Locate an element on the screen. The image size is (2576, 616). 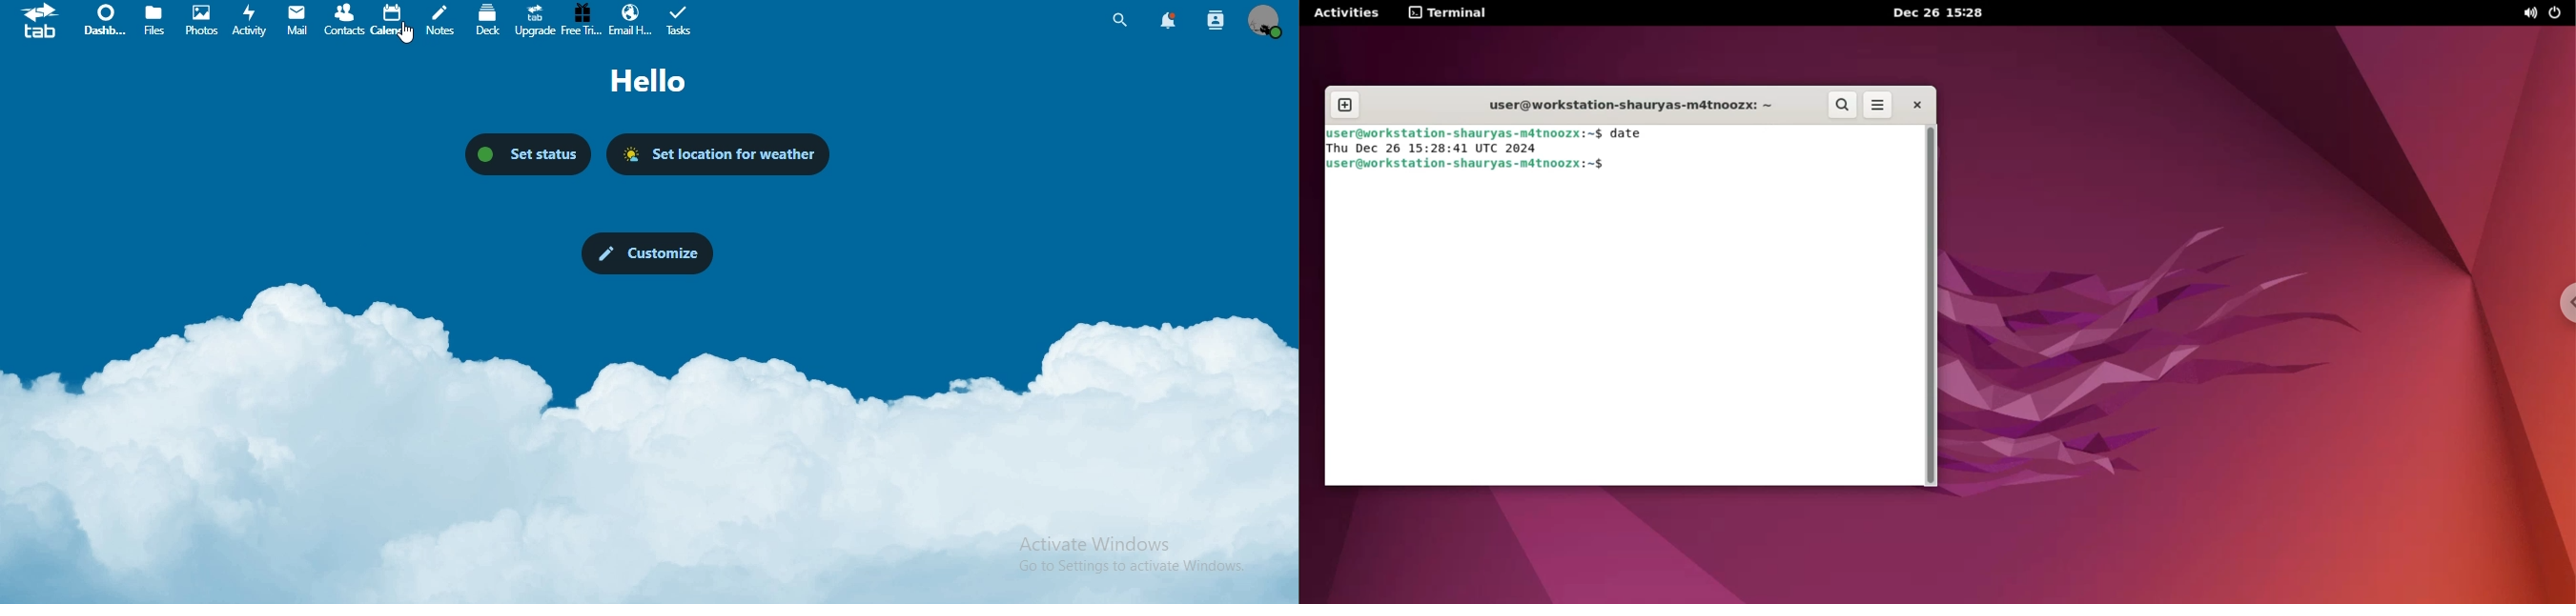
search contact is located at coordinates (1215, 18).